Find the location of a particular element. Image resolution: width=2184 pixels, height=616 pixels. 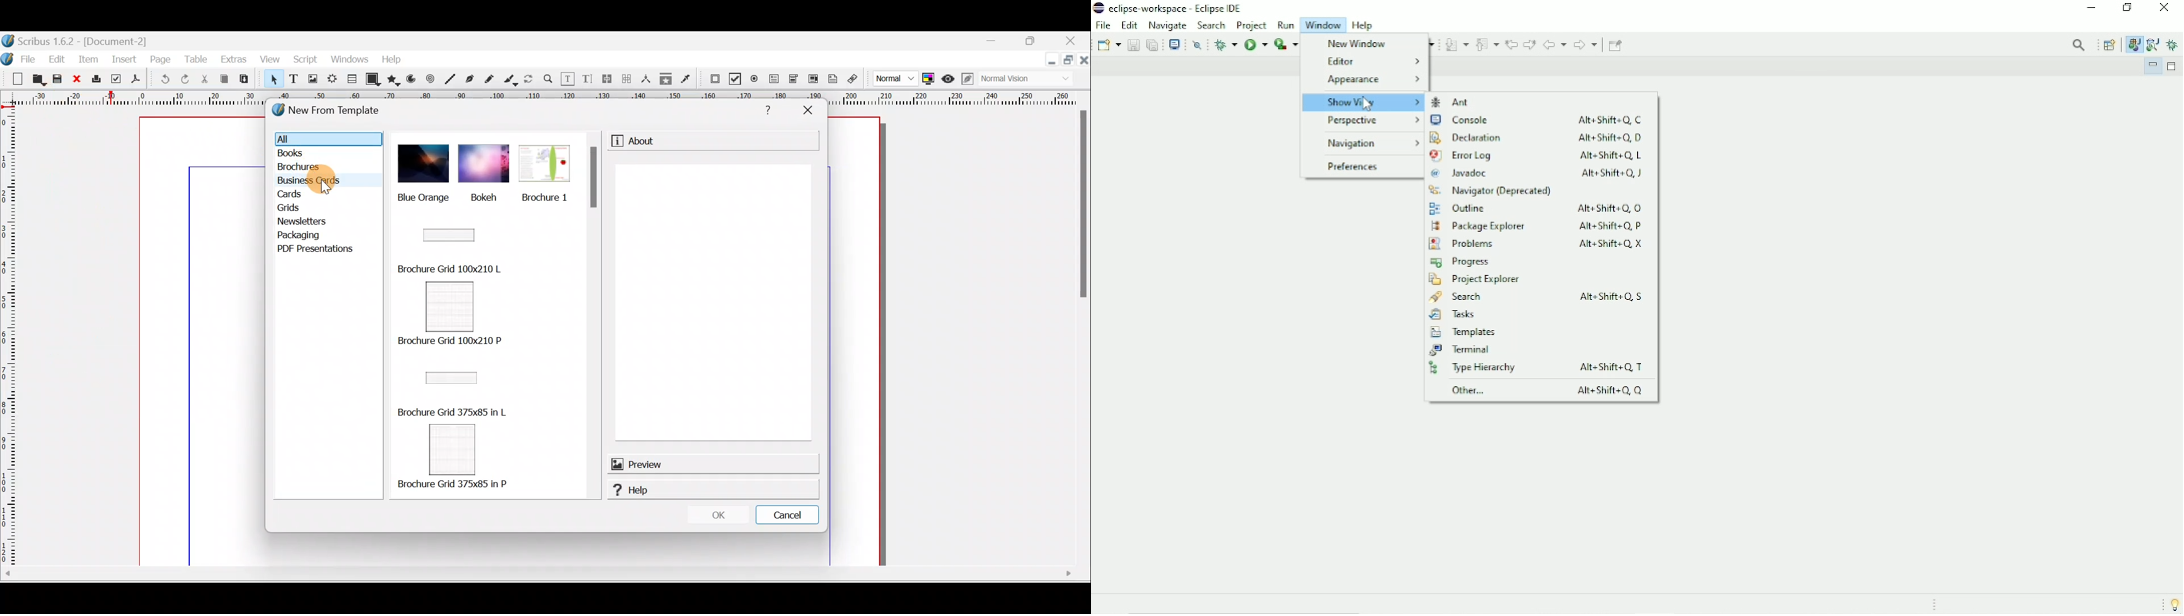

Eye dropper is located at coordinates (688, 78).